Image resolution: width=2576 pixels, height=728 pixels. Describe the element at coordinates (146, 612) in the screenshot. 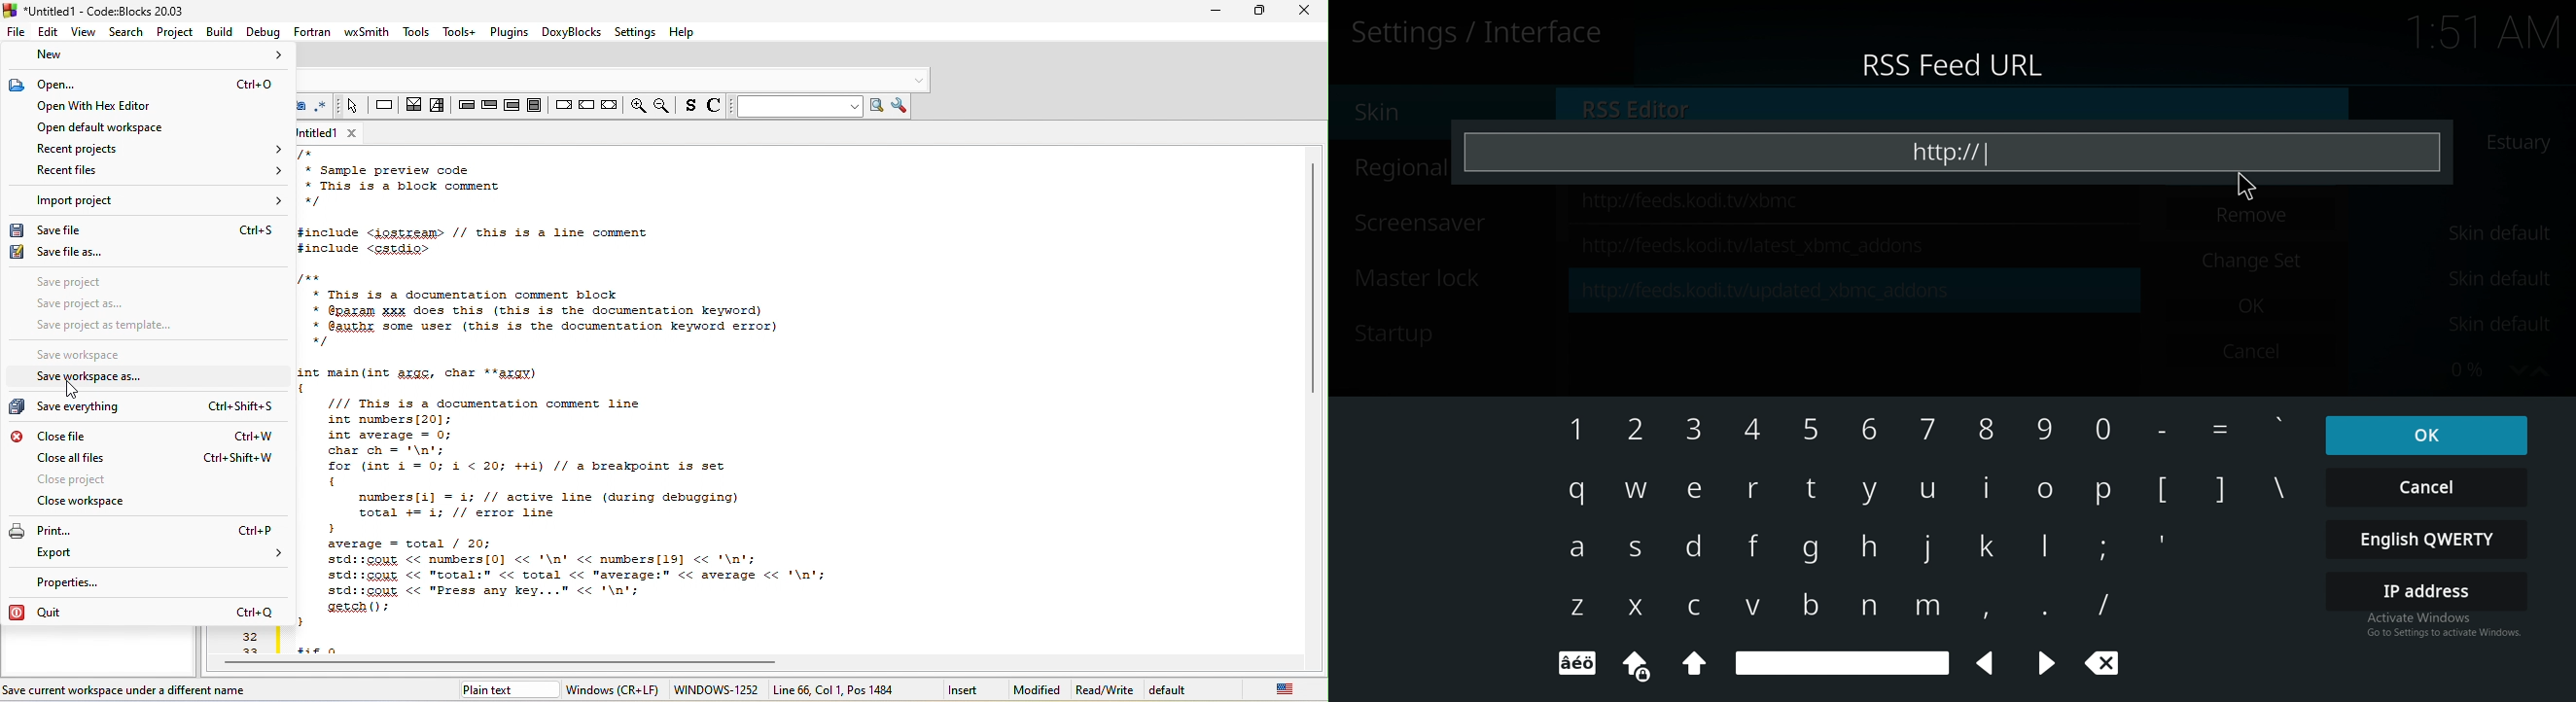

I see `quit` at that location.